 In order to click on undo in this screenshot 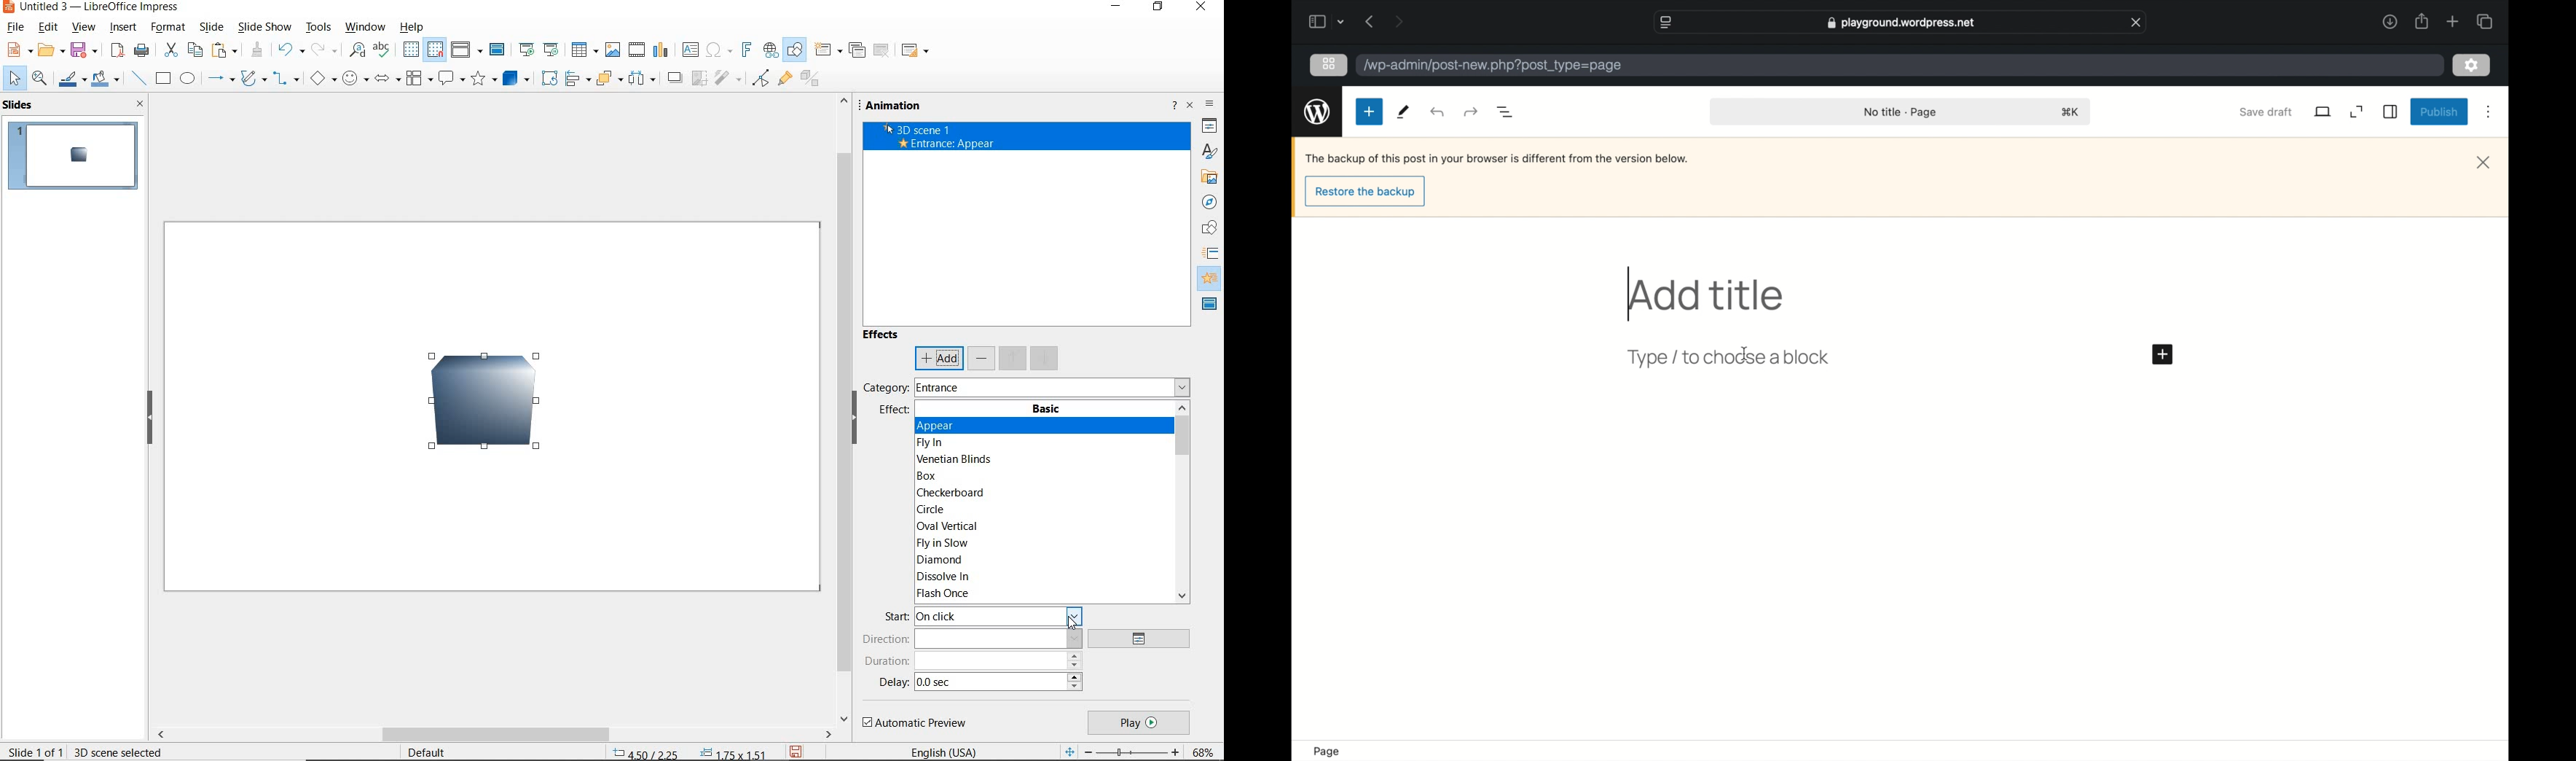, I will do `click(289, 50)`.